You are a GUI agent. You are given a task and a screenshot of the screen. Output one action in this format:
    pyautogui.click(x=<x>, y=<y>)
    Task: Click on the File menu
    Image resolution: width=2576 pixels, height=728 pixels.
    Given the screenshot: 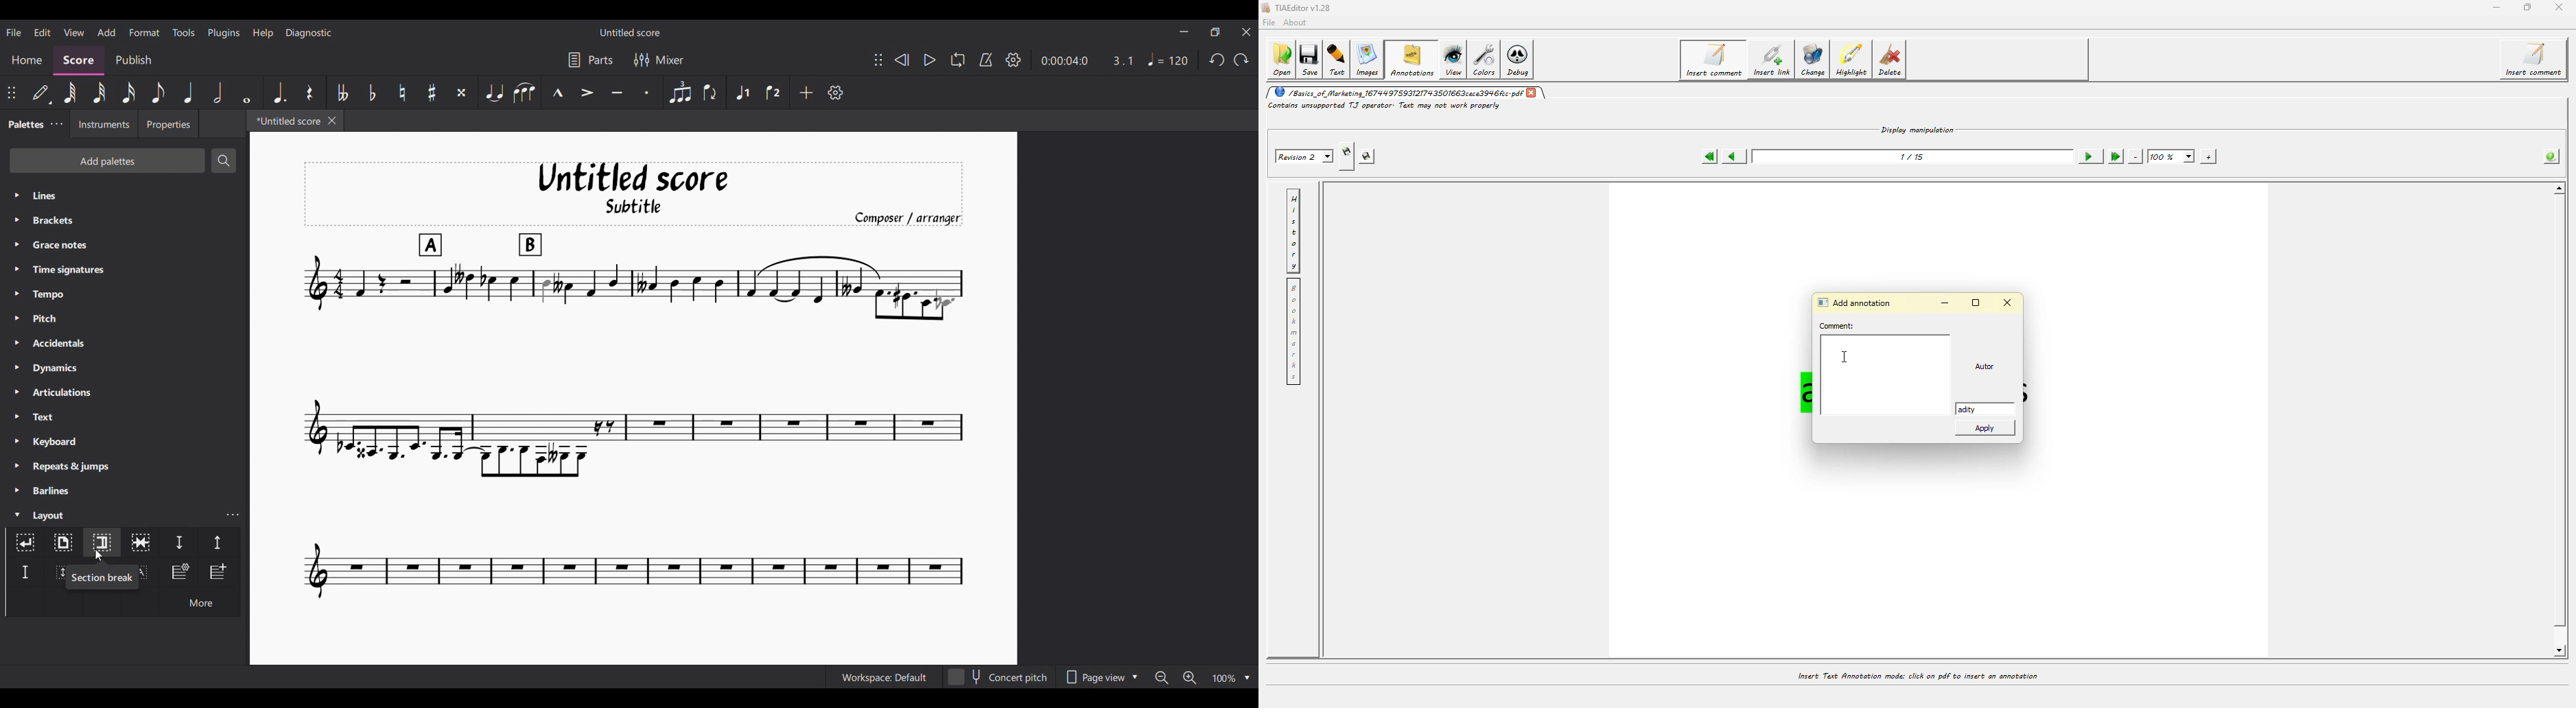 What is the action you would take?
    pyautogui.click(x=14, y=32)
    